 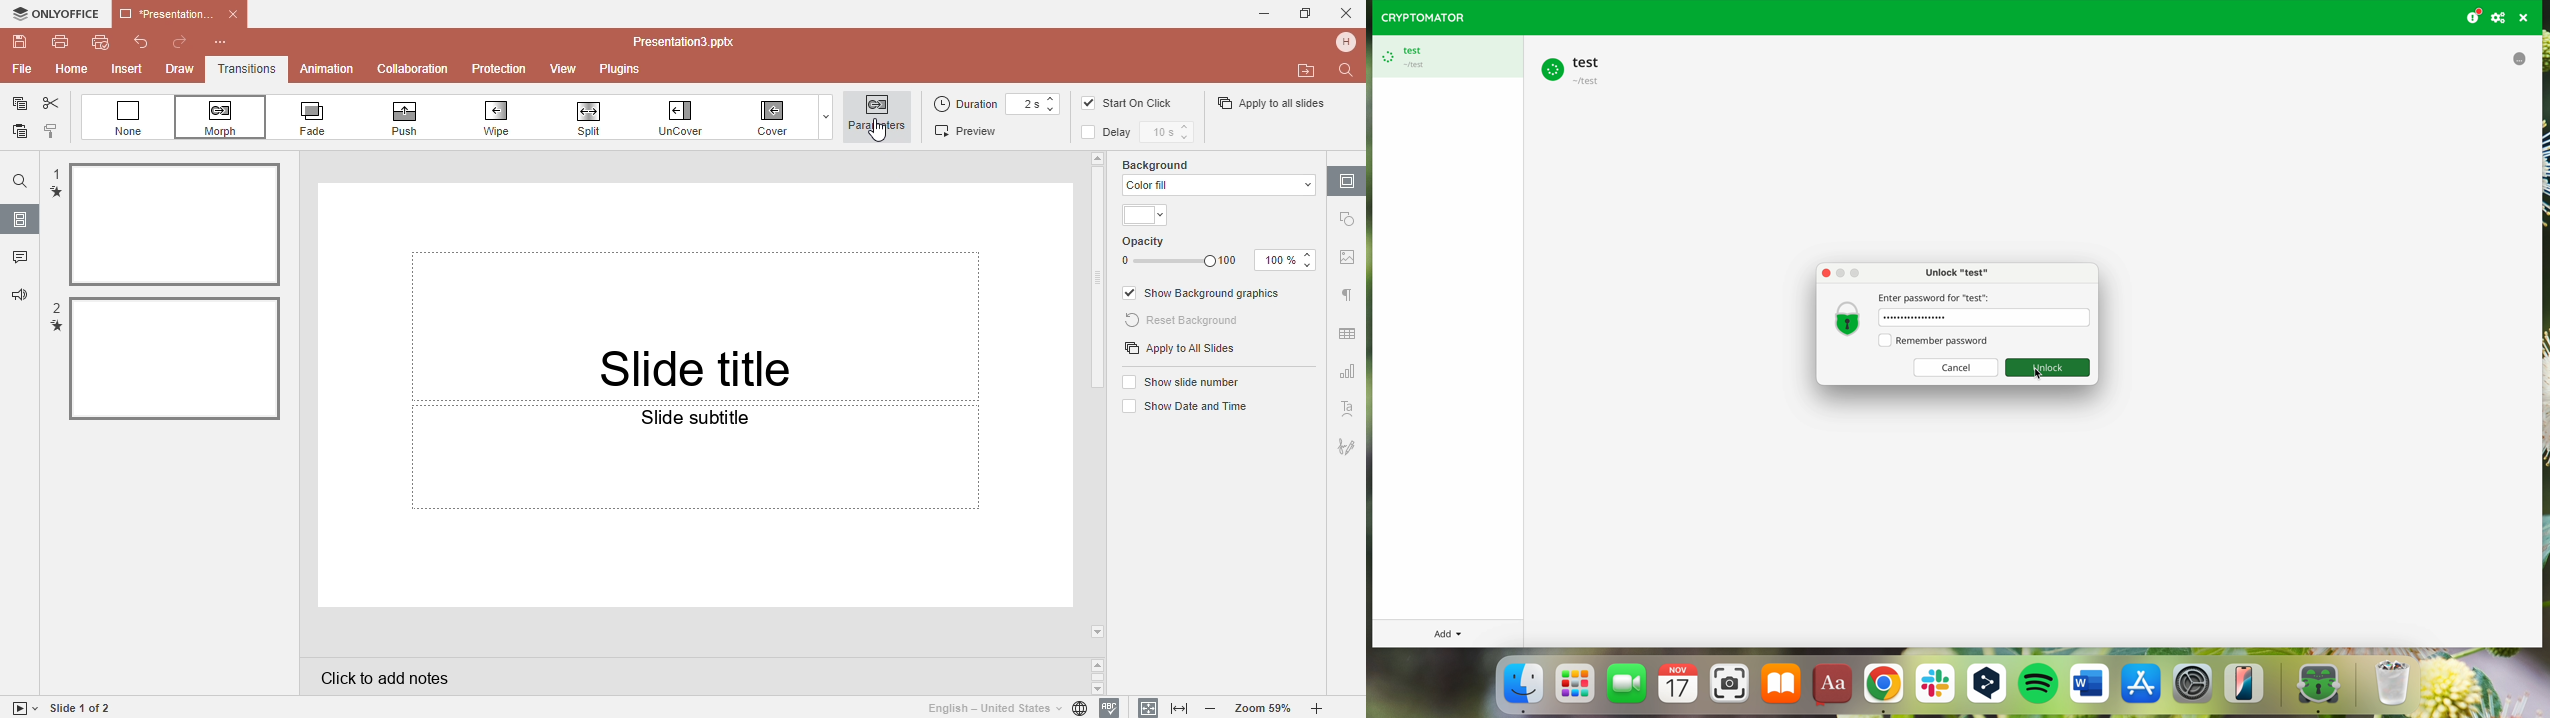 What do you see at coordinates (1110, 708) in the screenshot?
I see `Spell checking` at bounding box center [1110, 708].